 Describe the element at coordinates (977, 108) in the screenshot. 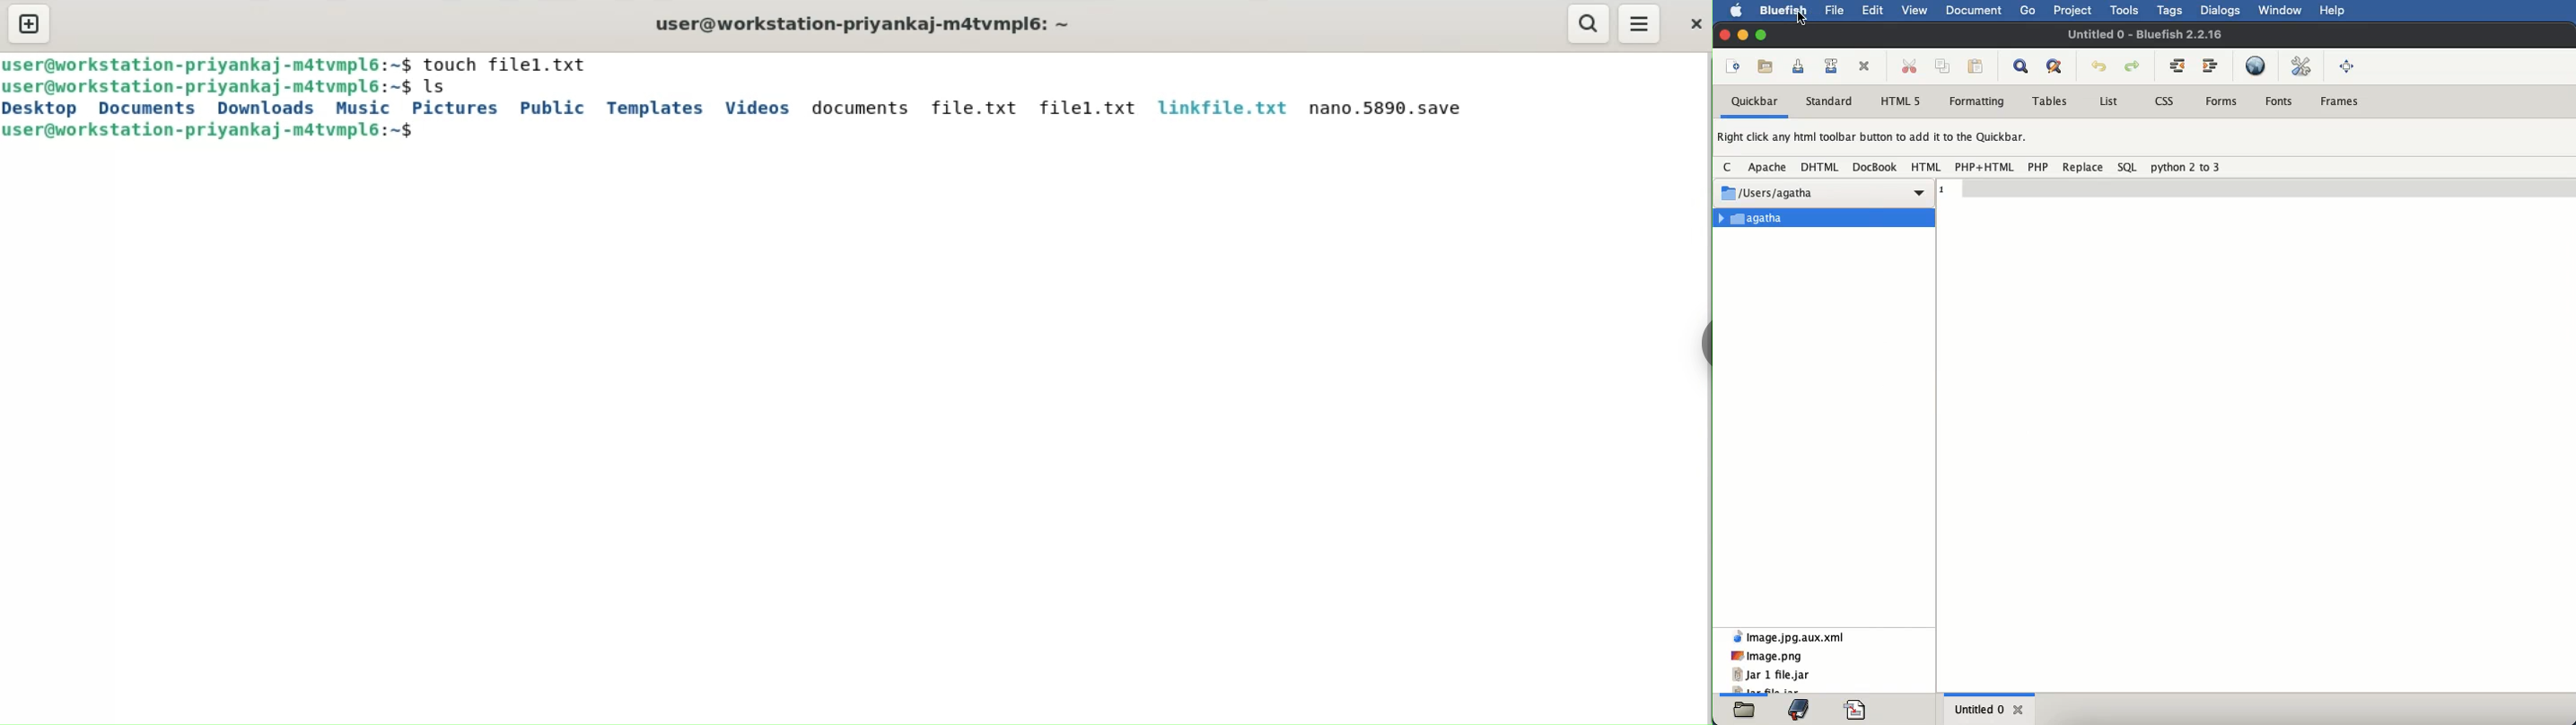

I see `file.txt` at that location.